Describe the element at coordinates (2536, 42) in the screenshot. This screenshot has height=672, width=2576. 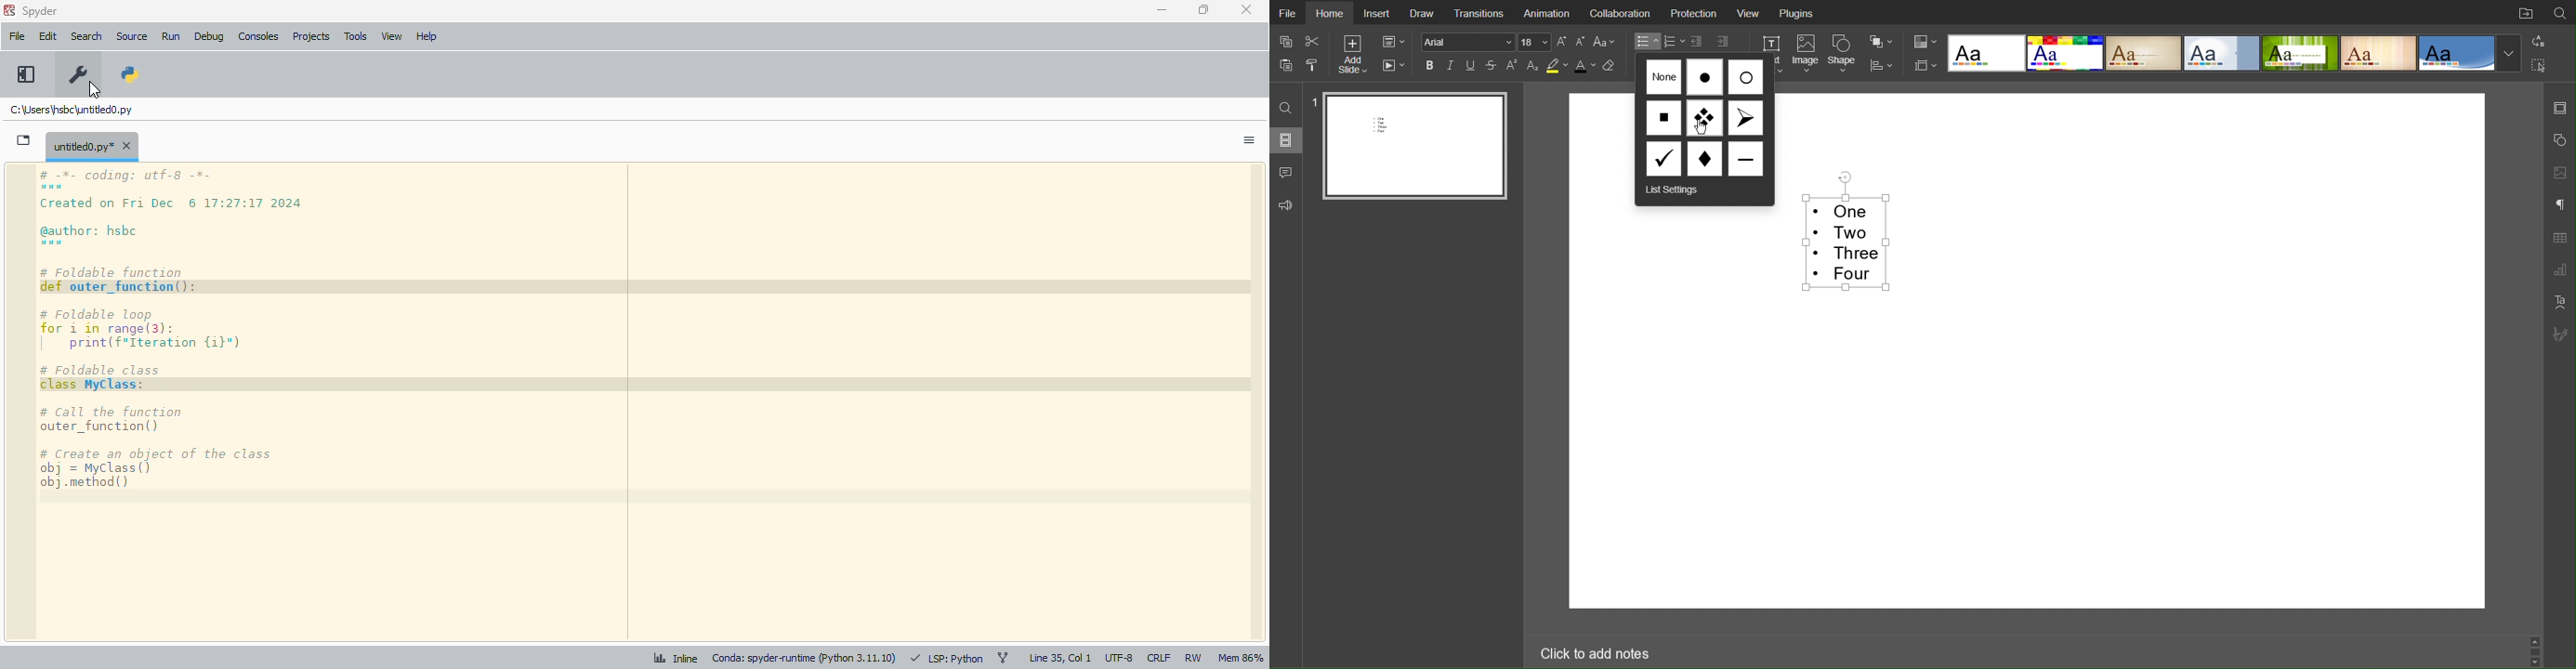
I see `Replace` at that location.